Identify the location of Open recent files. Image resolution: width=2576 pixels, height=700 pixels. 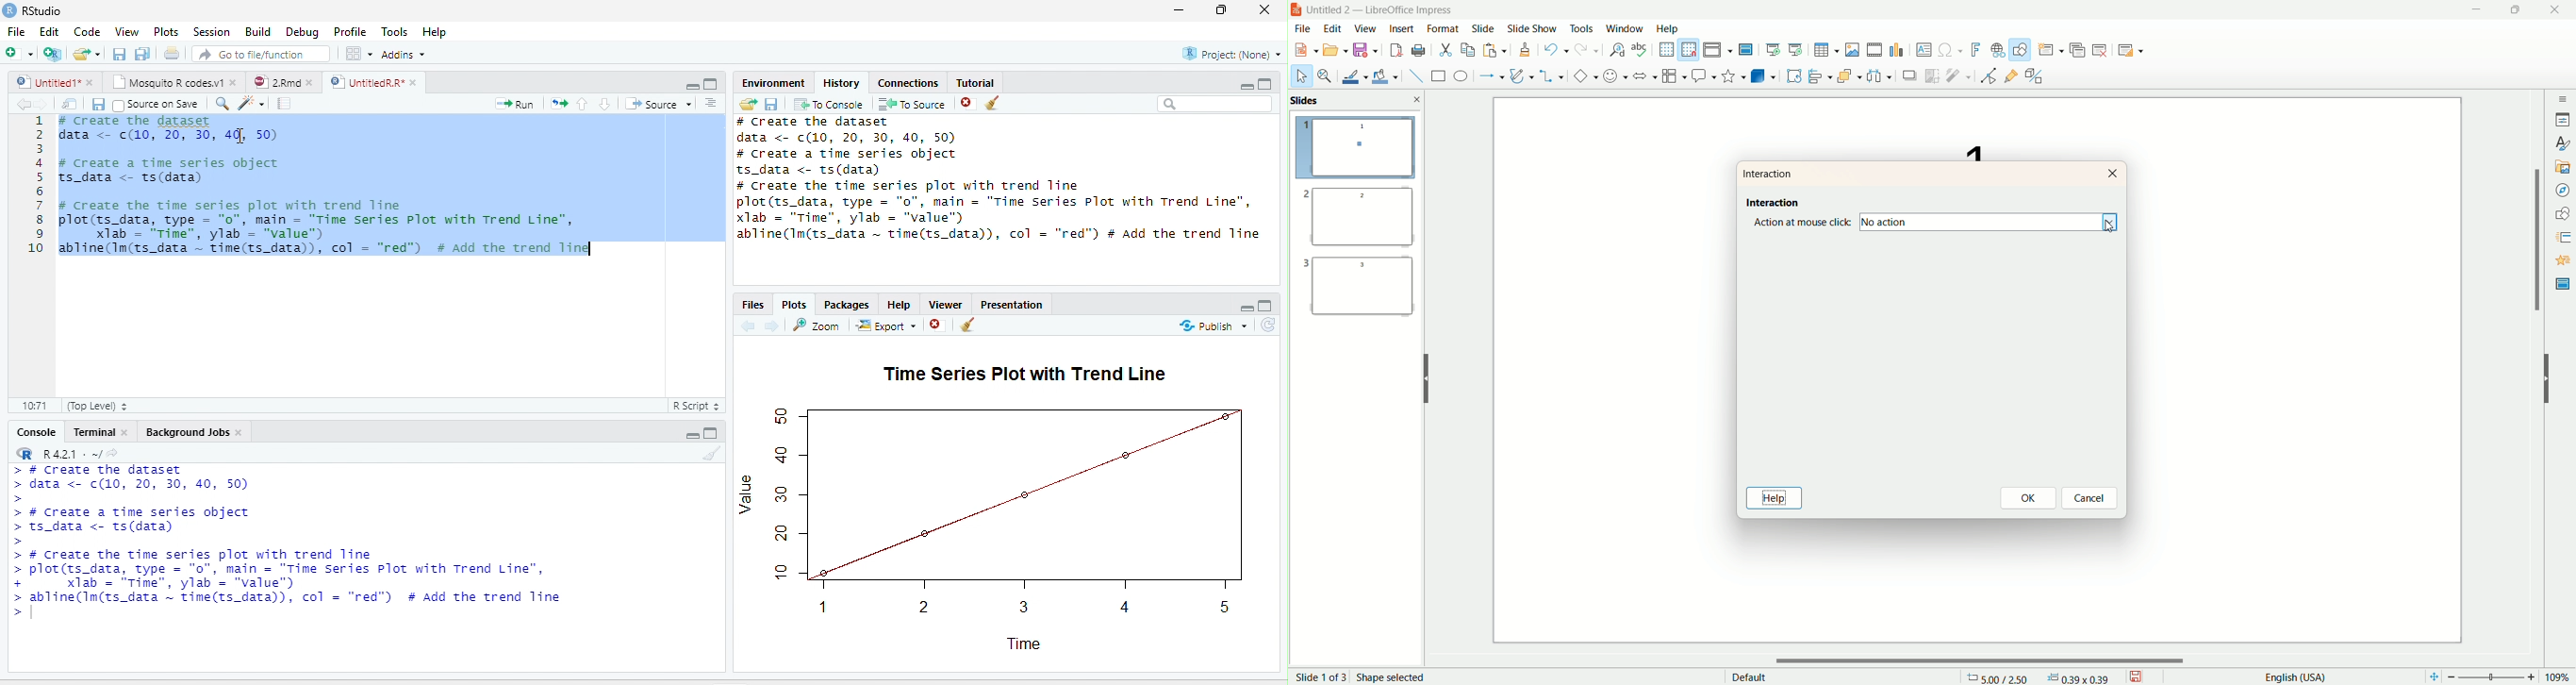
(98, 54).